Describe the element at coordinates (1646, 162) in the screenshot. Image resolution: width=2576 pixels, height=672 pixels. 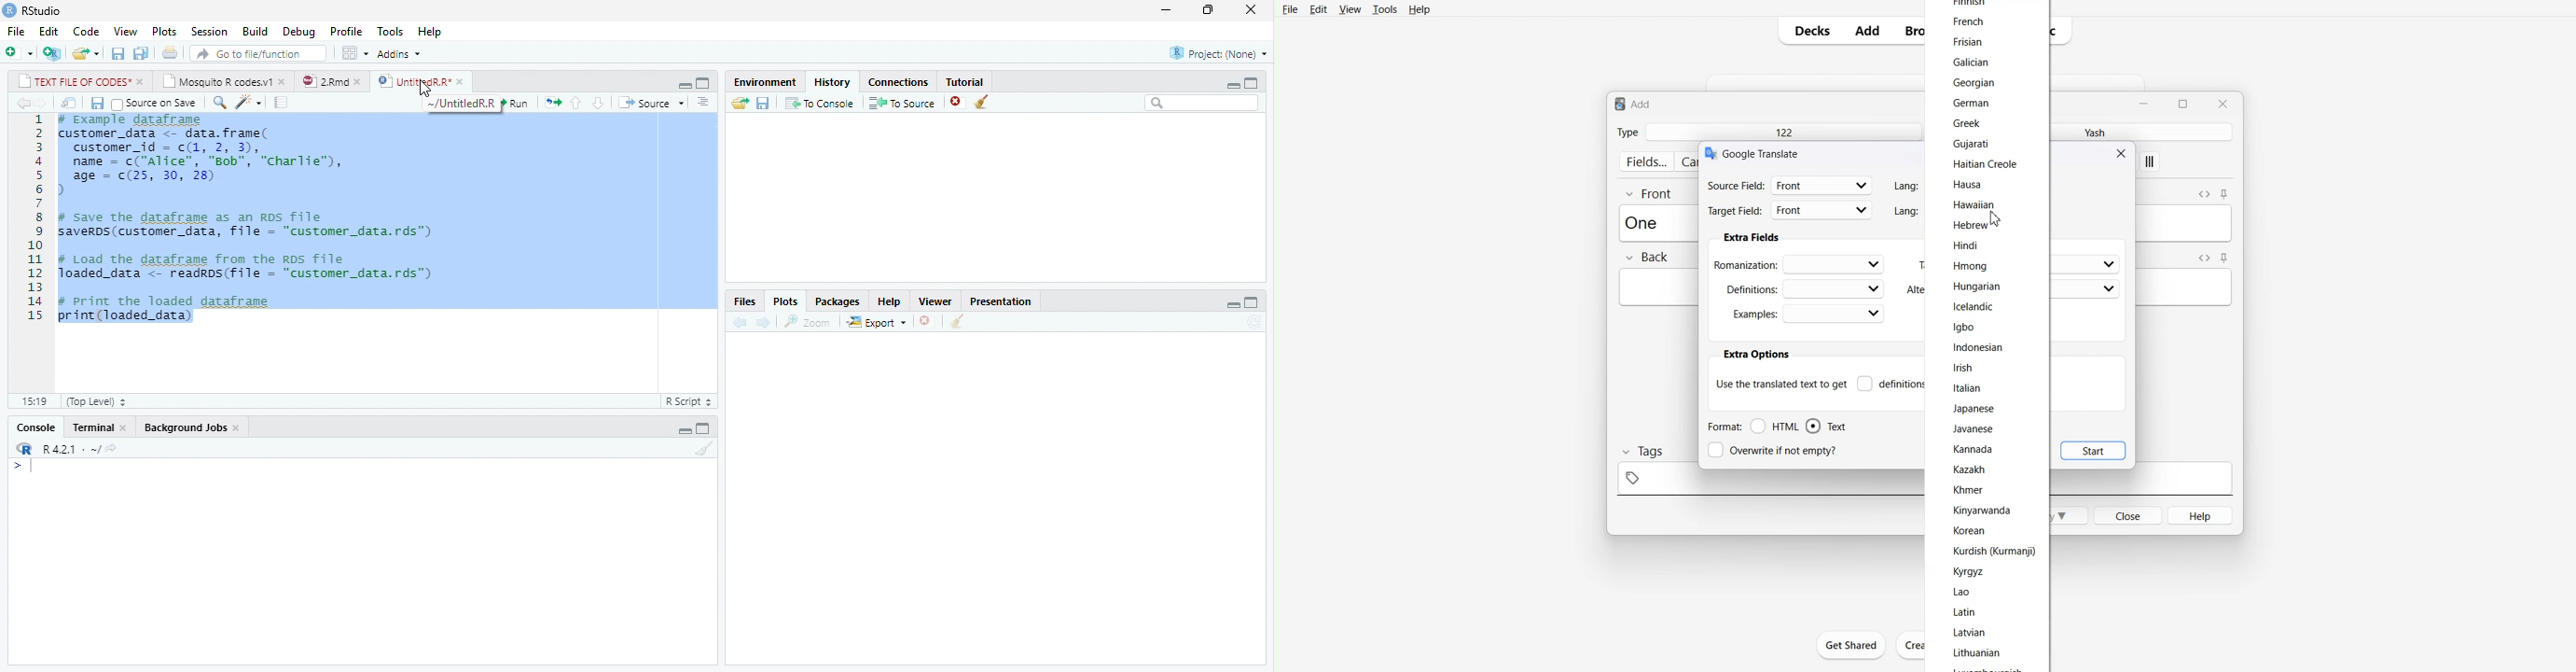
I see `fields ` at that location.